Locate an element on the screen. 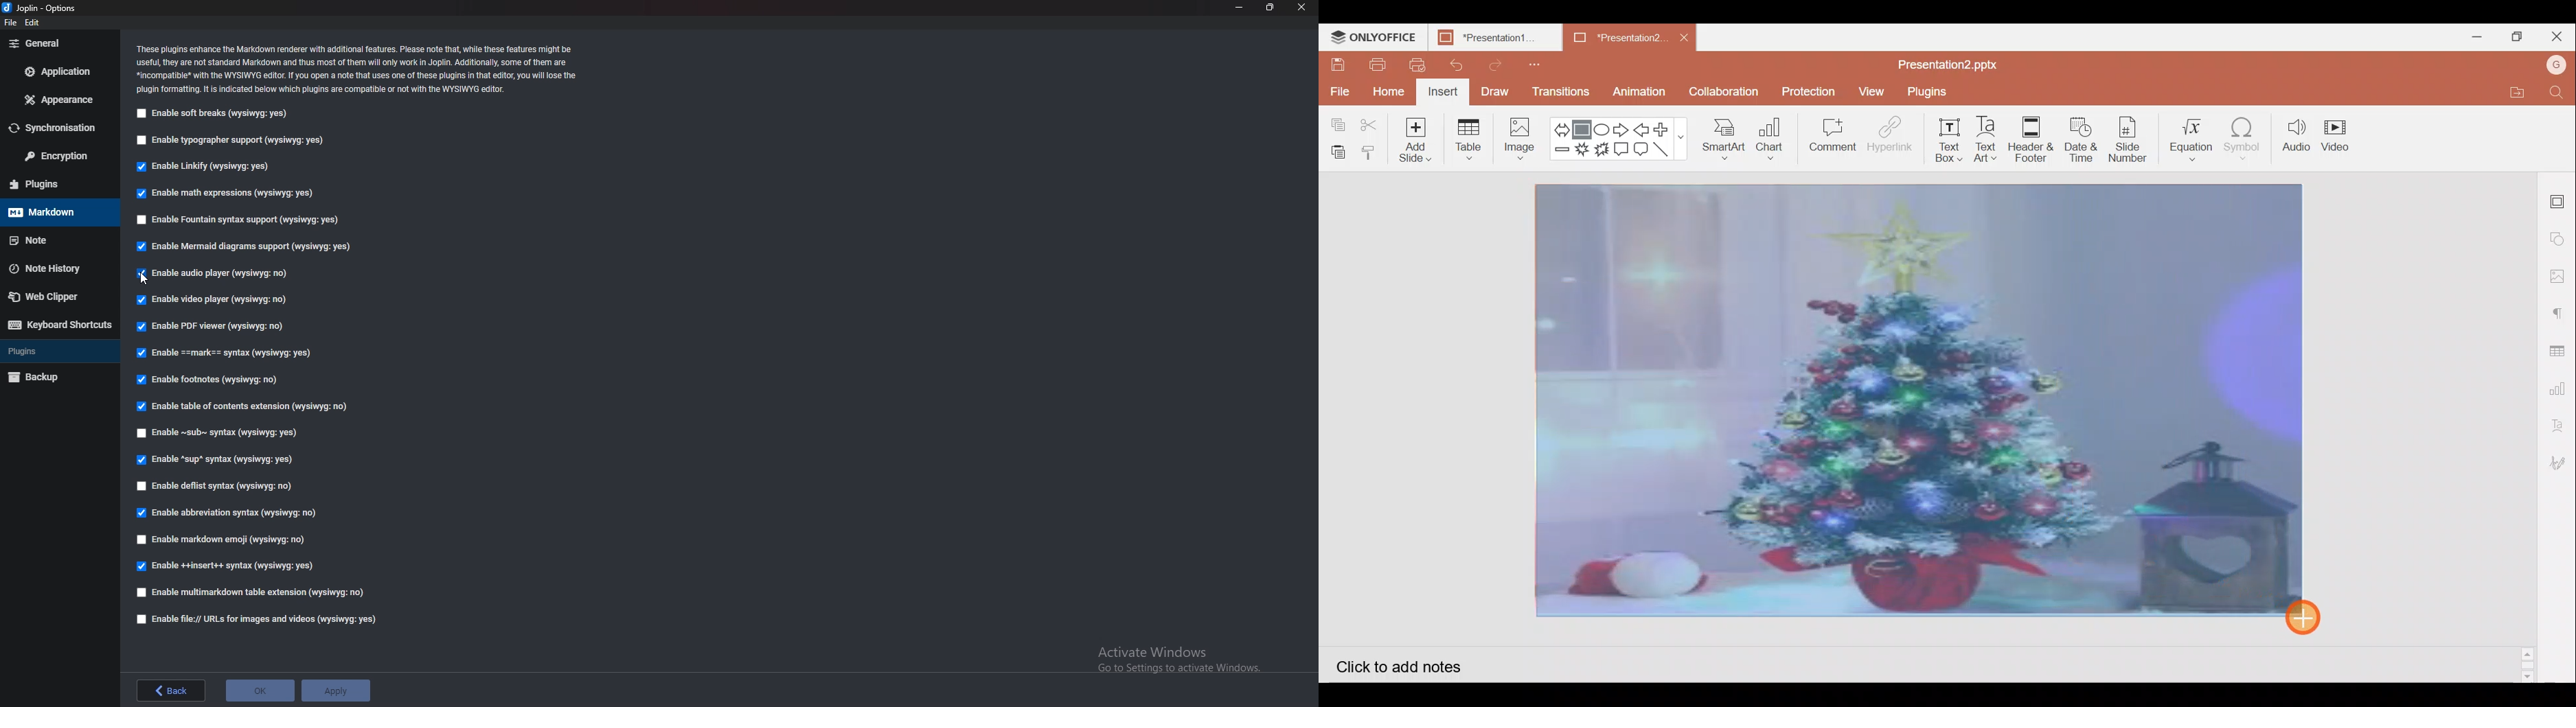  Enable table of contents extension is located at coordinates (244, 406).